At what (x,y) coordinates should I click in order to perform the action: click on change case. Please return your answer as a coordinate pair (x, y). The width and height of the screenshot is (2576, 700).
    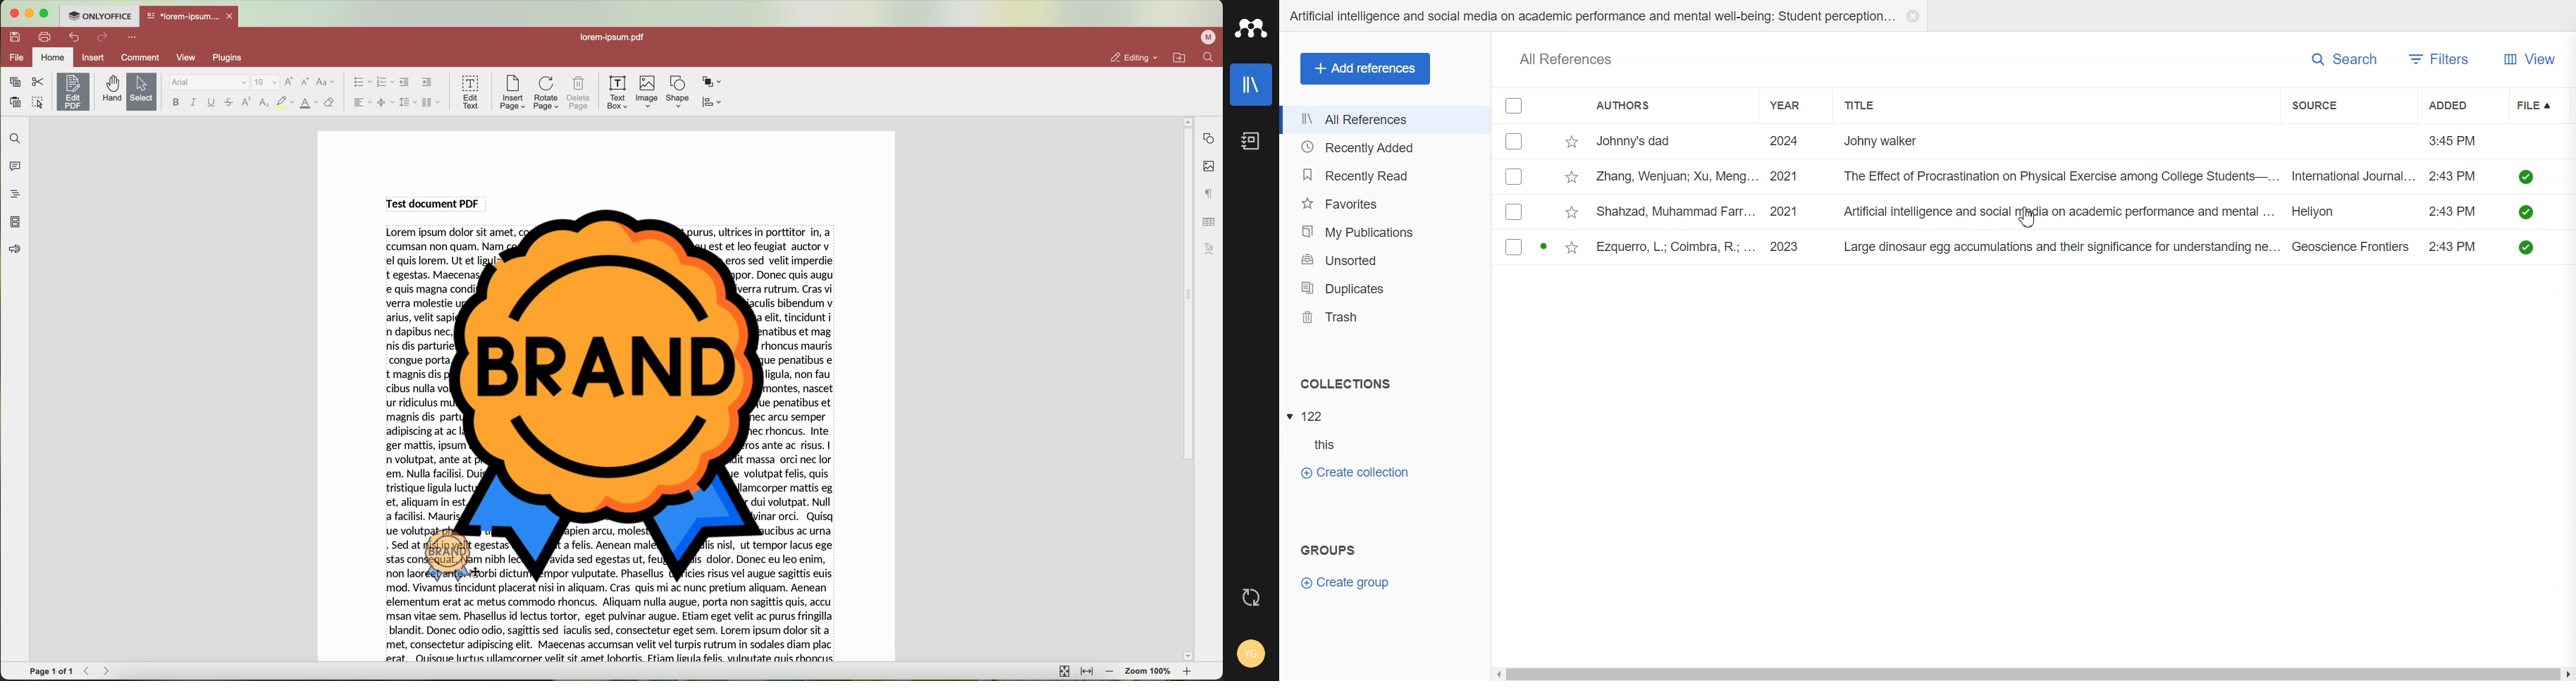
    Looking at the image, I should click on (325, 82).